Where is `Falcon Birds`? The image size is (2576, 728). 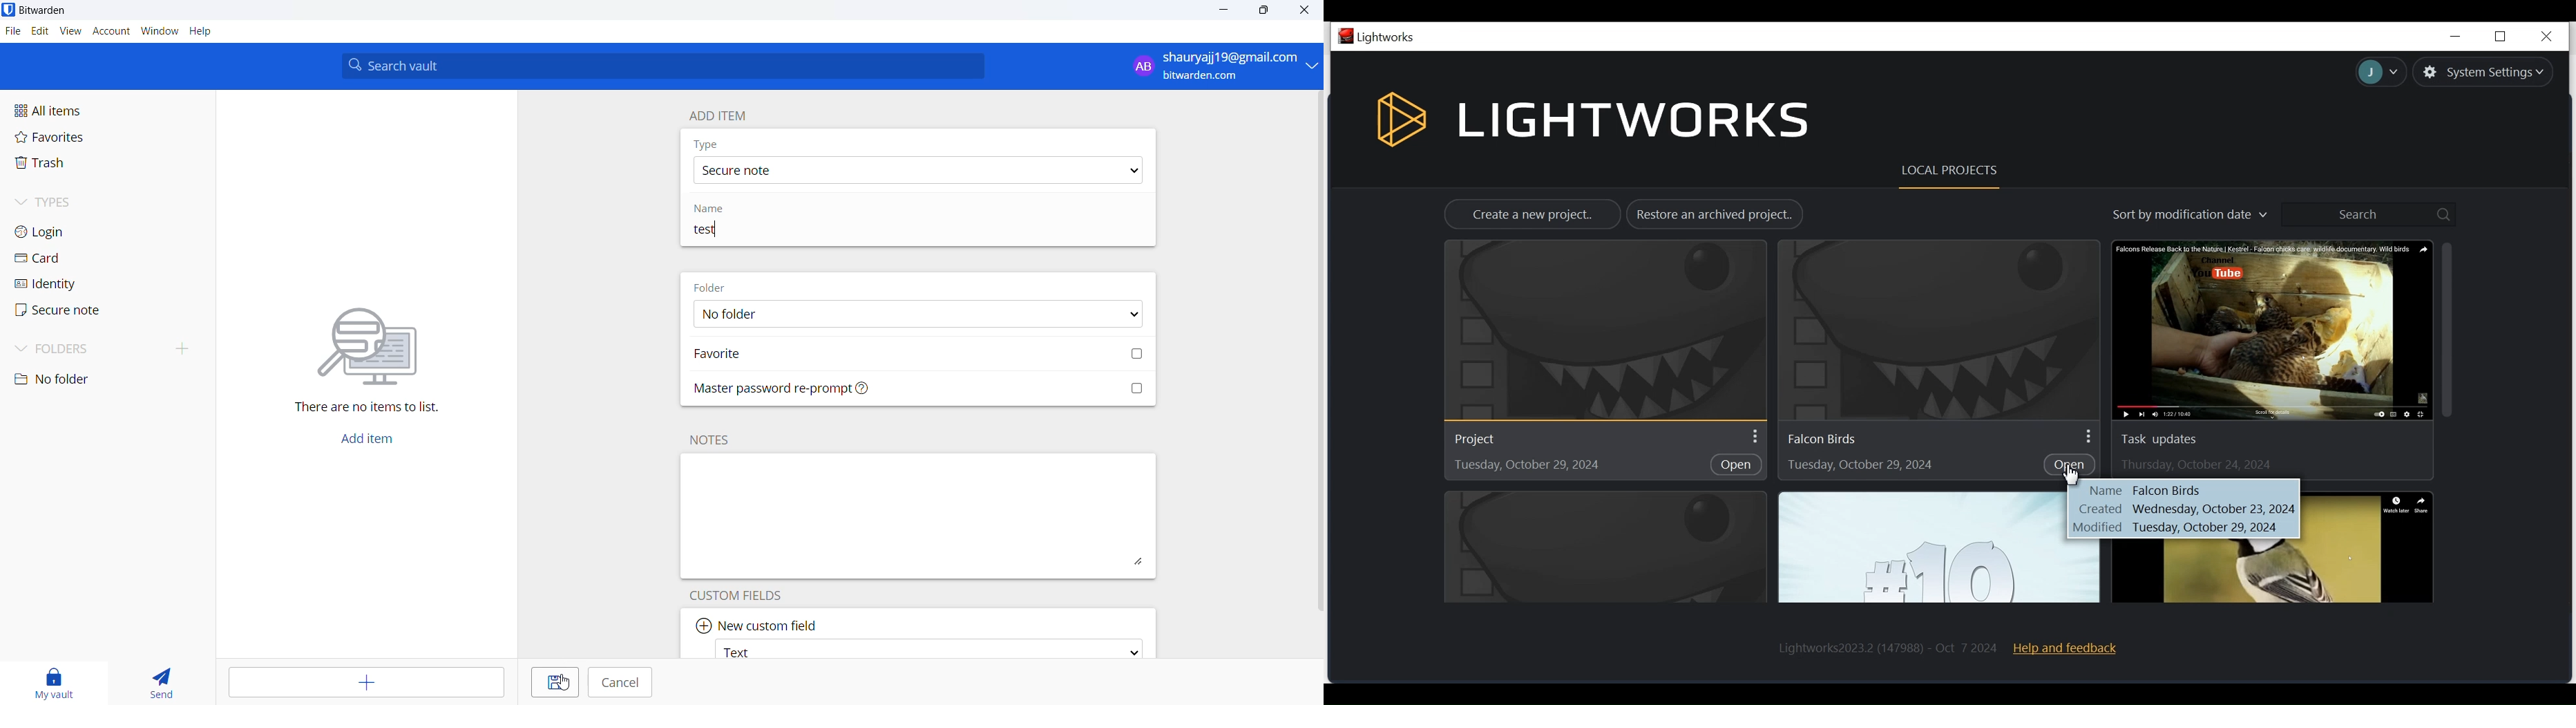
Falcon Birds is located at coordinates (2182, 509).